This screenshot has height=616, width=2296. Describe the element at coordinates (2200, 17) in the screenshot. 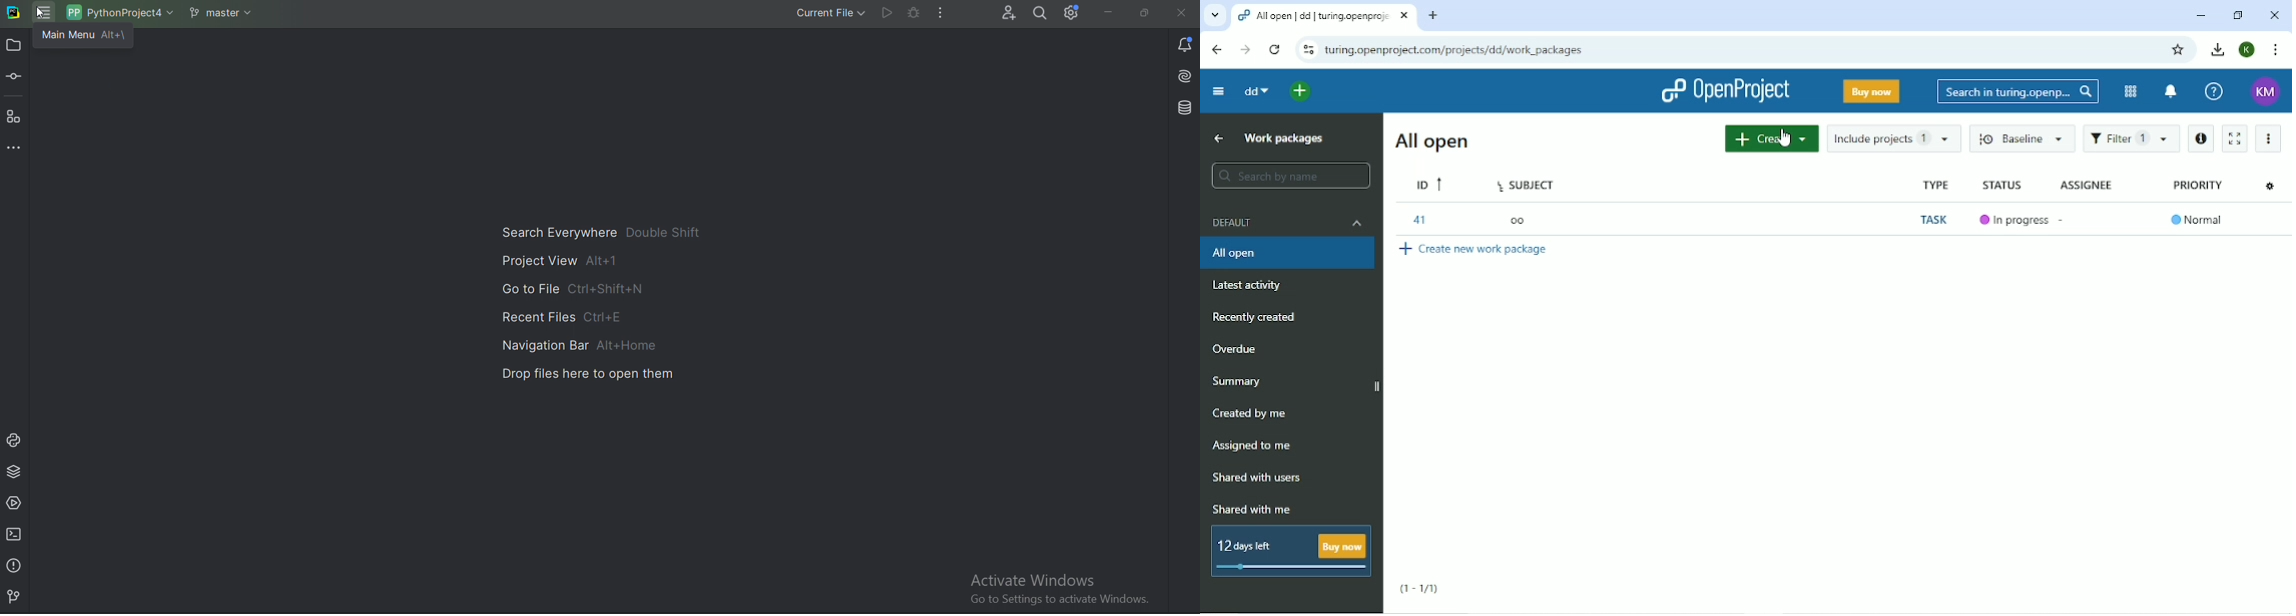

I see `Minimize` at that location.